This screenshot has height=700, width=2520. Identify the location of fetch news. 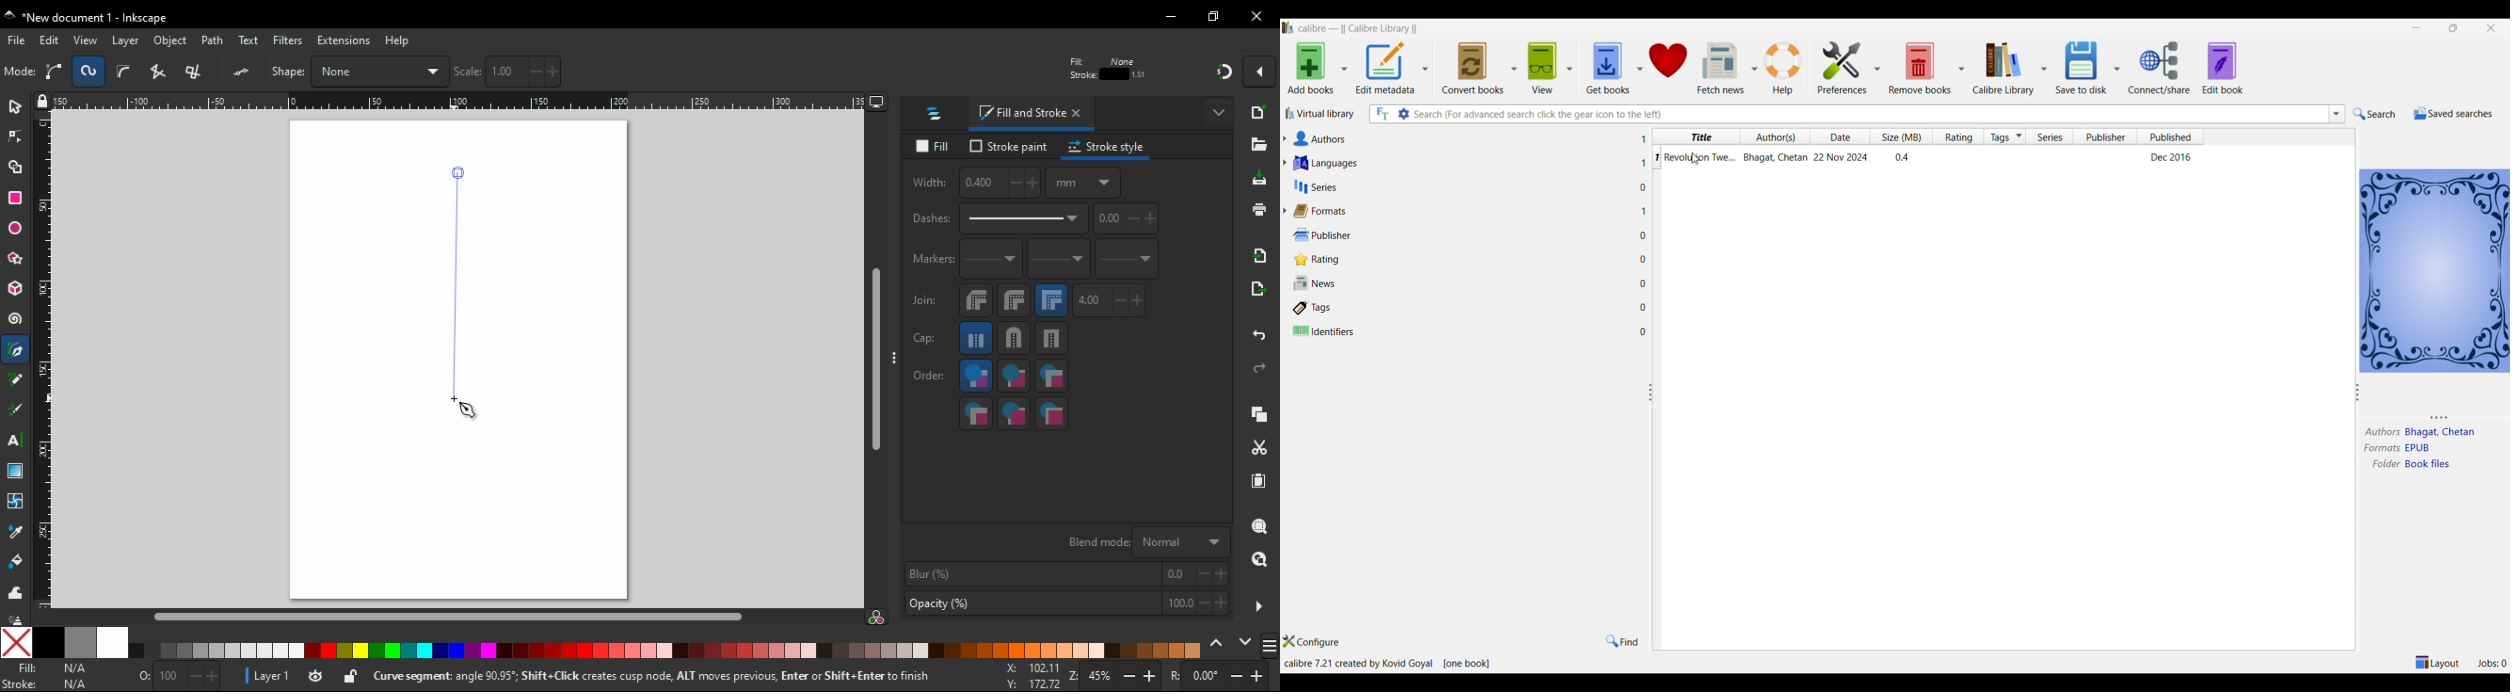
(1721, 67).